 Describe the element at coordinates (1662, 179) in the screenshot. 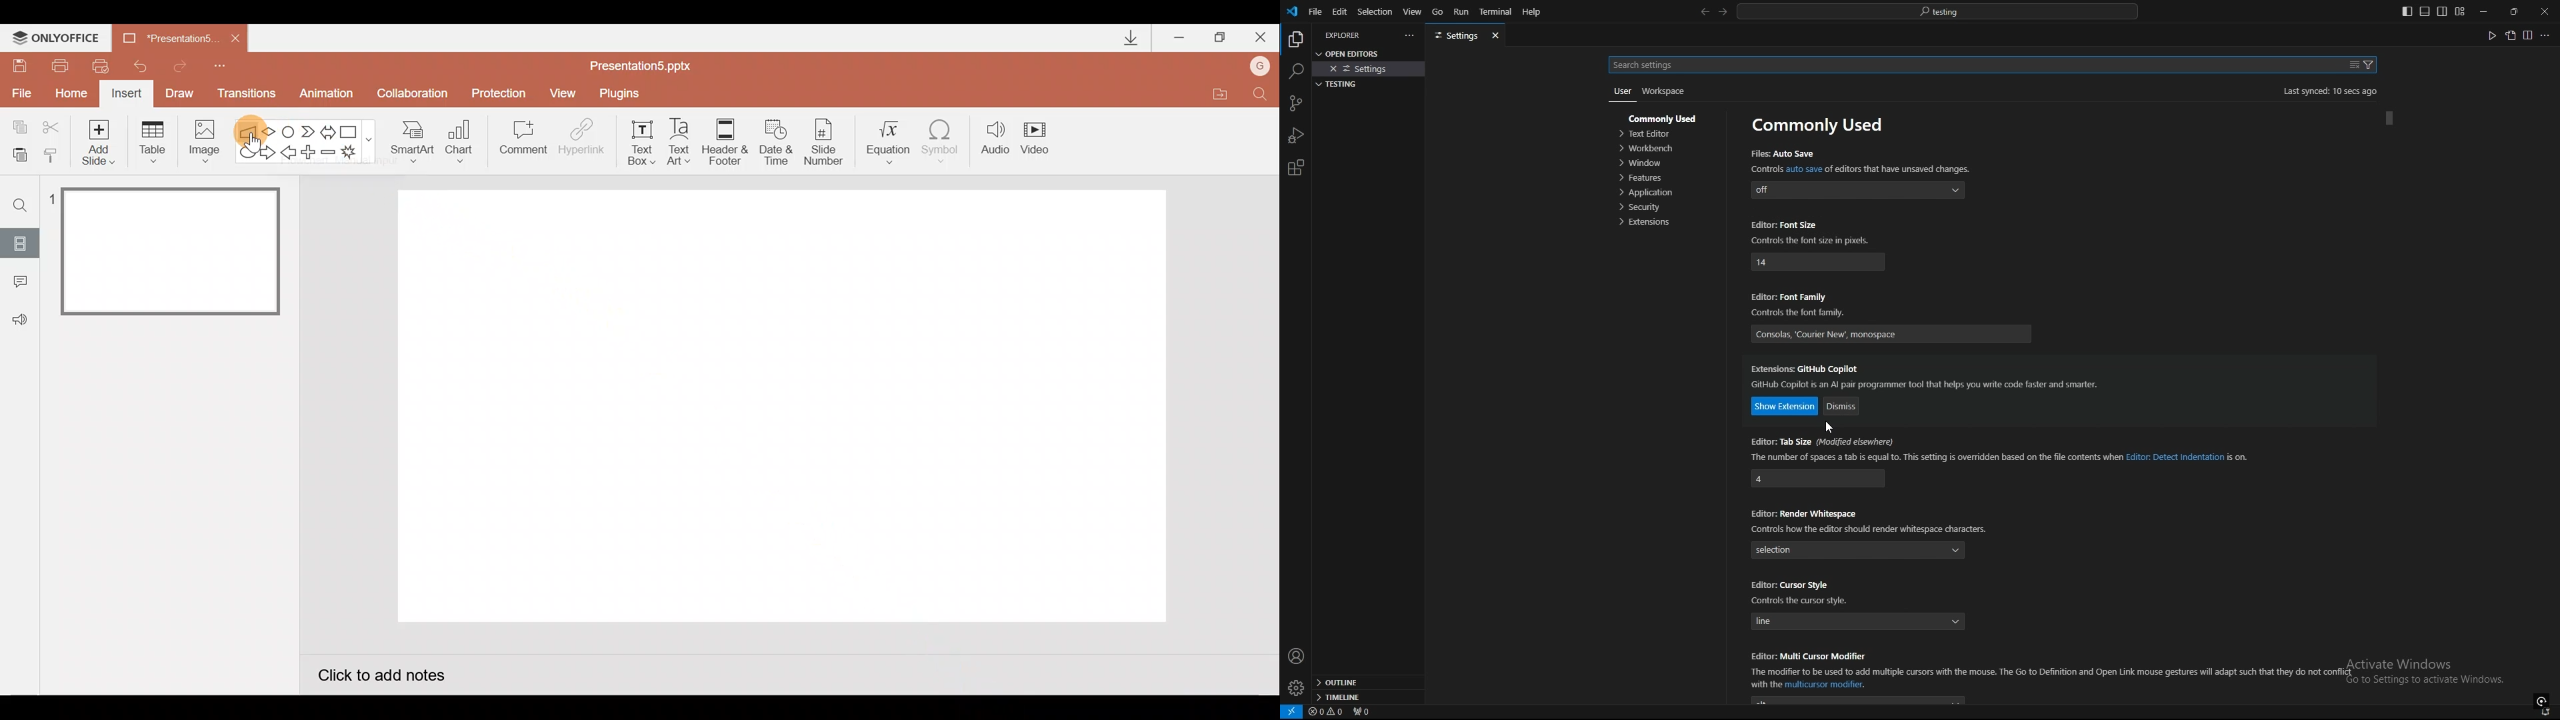

I see `features` at that location.